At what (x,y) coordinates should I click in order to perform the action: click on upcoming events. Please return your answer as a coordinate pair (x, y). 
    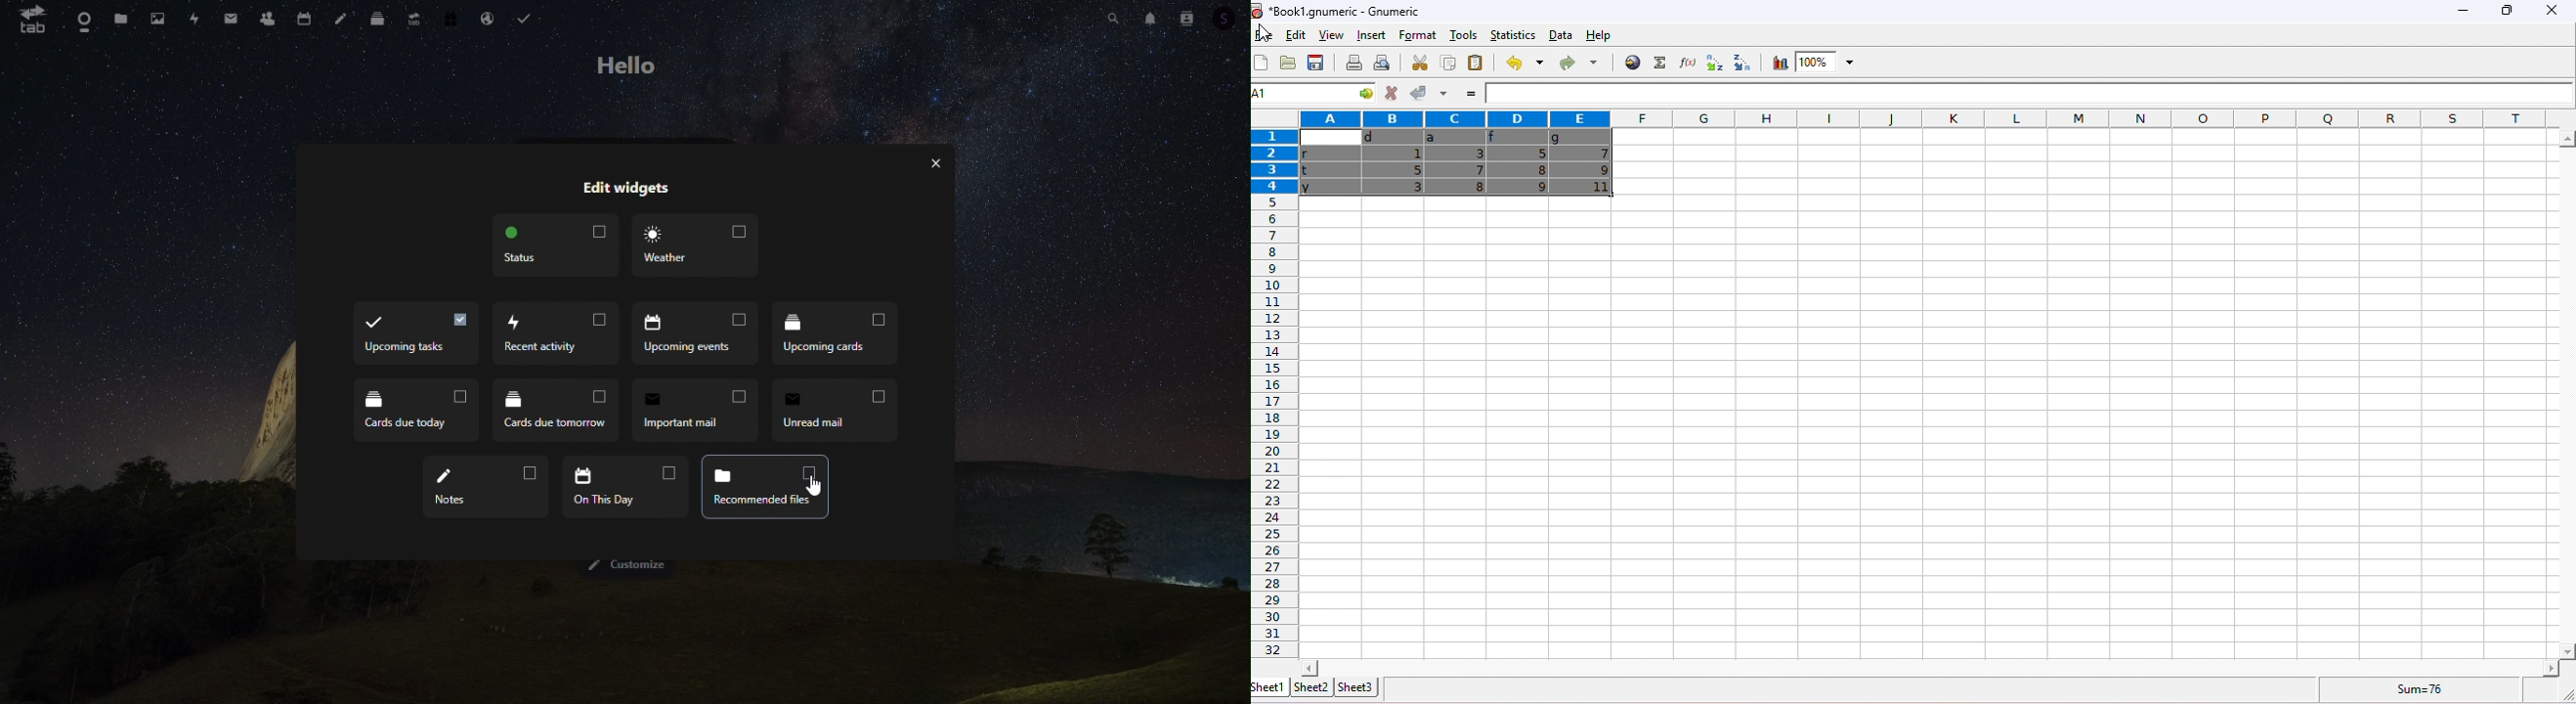
    Looking at the image, I should click on (558, 335).